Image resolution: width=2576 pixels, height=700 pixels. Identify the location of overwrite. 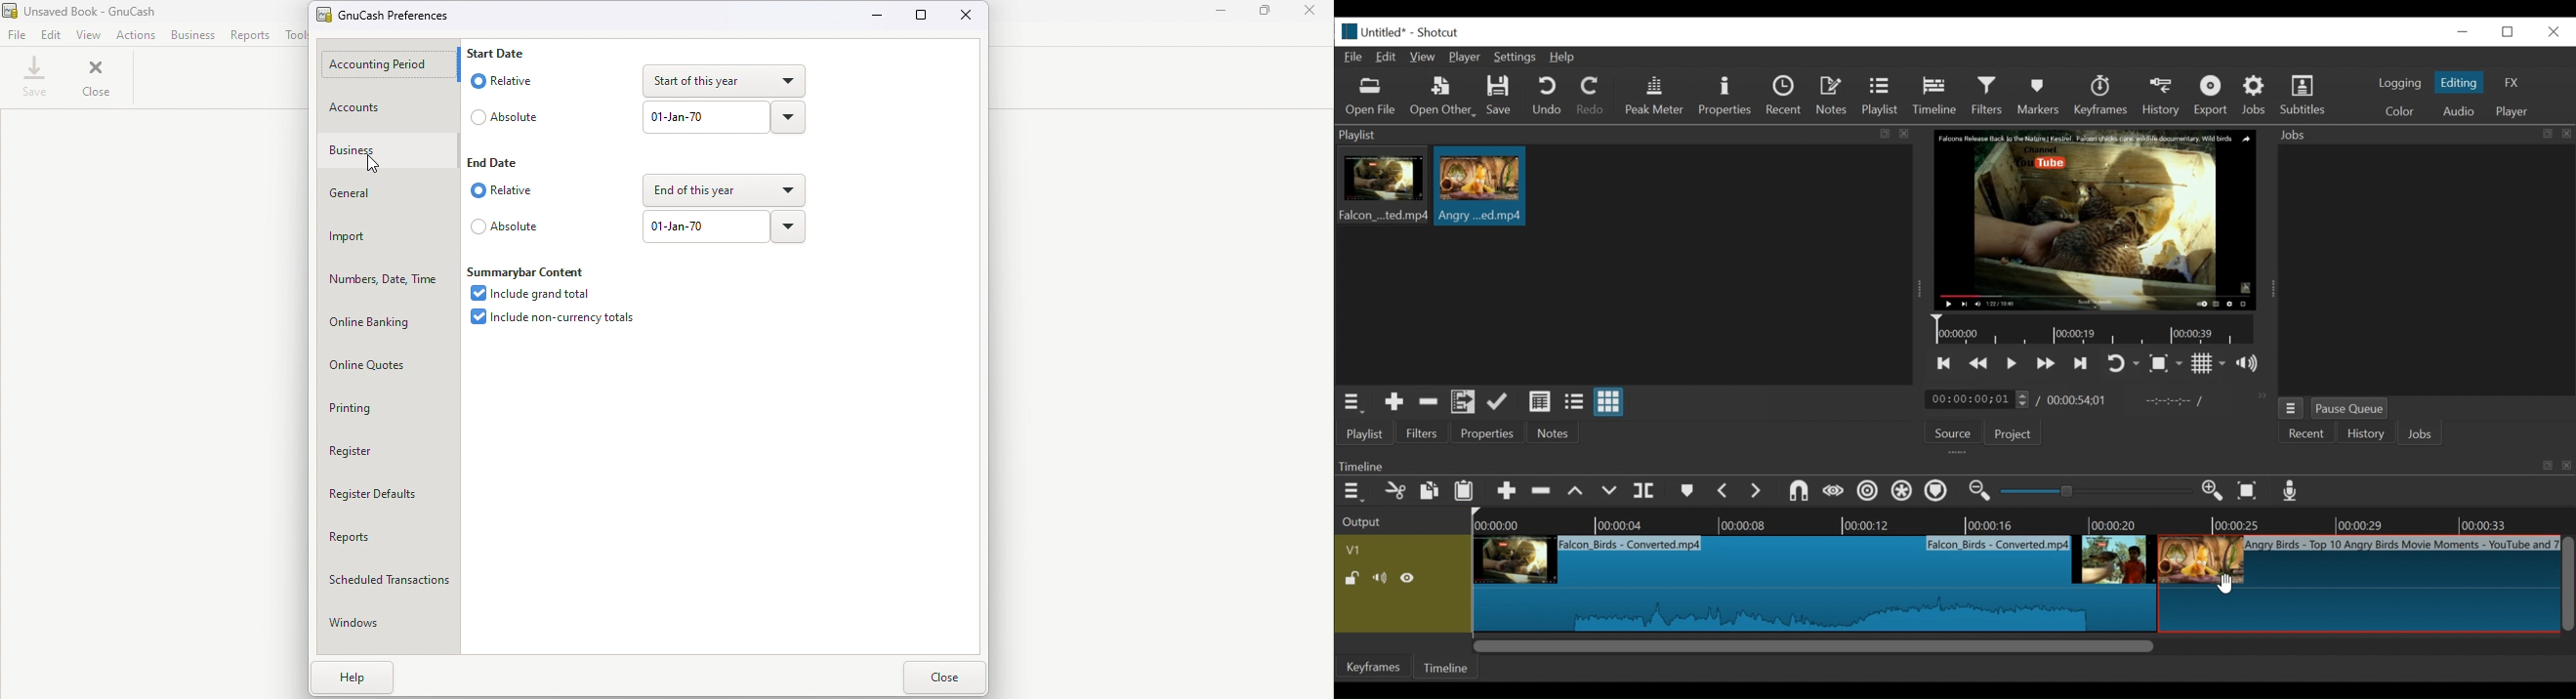
(1612, 491).